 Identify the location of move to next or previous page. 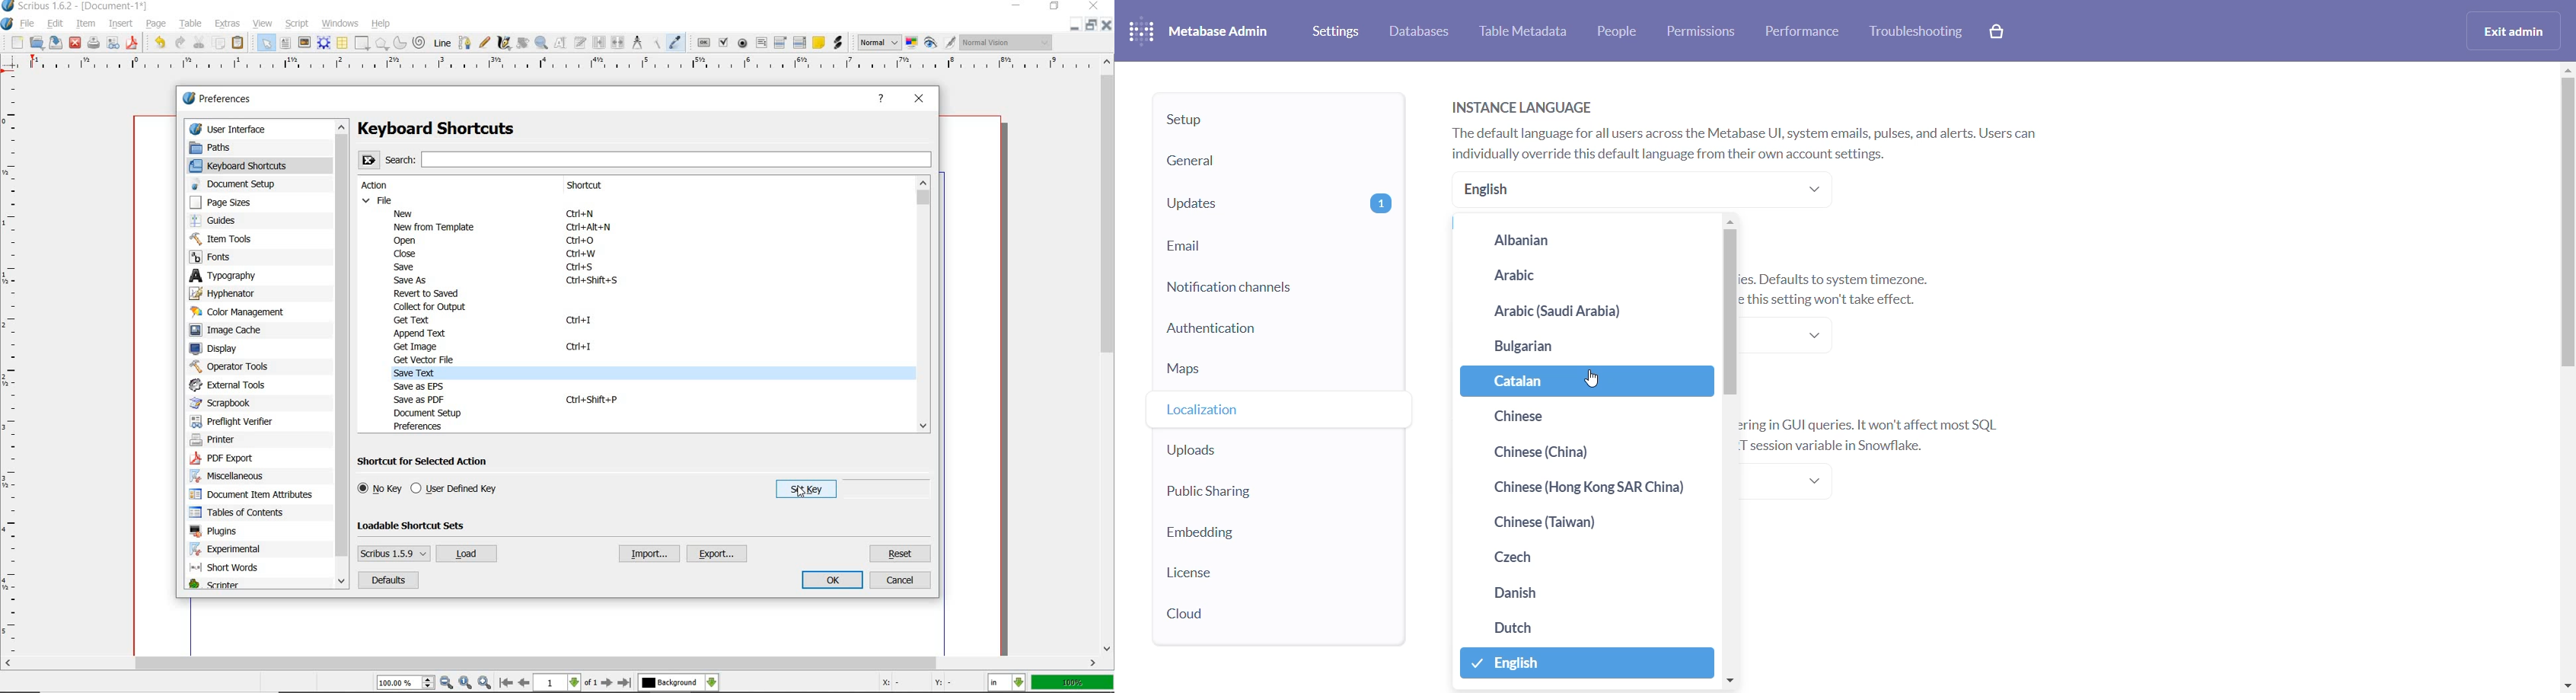
(565, 683).